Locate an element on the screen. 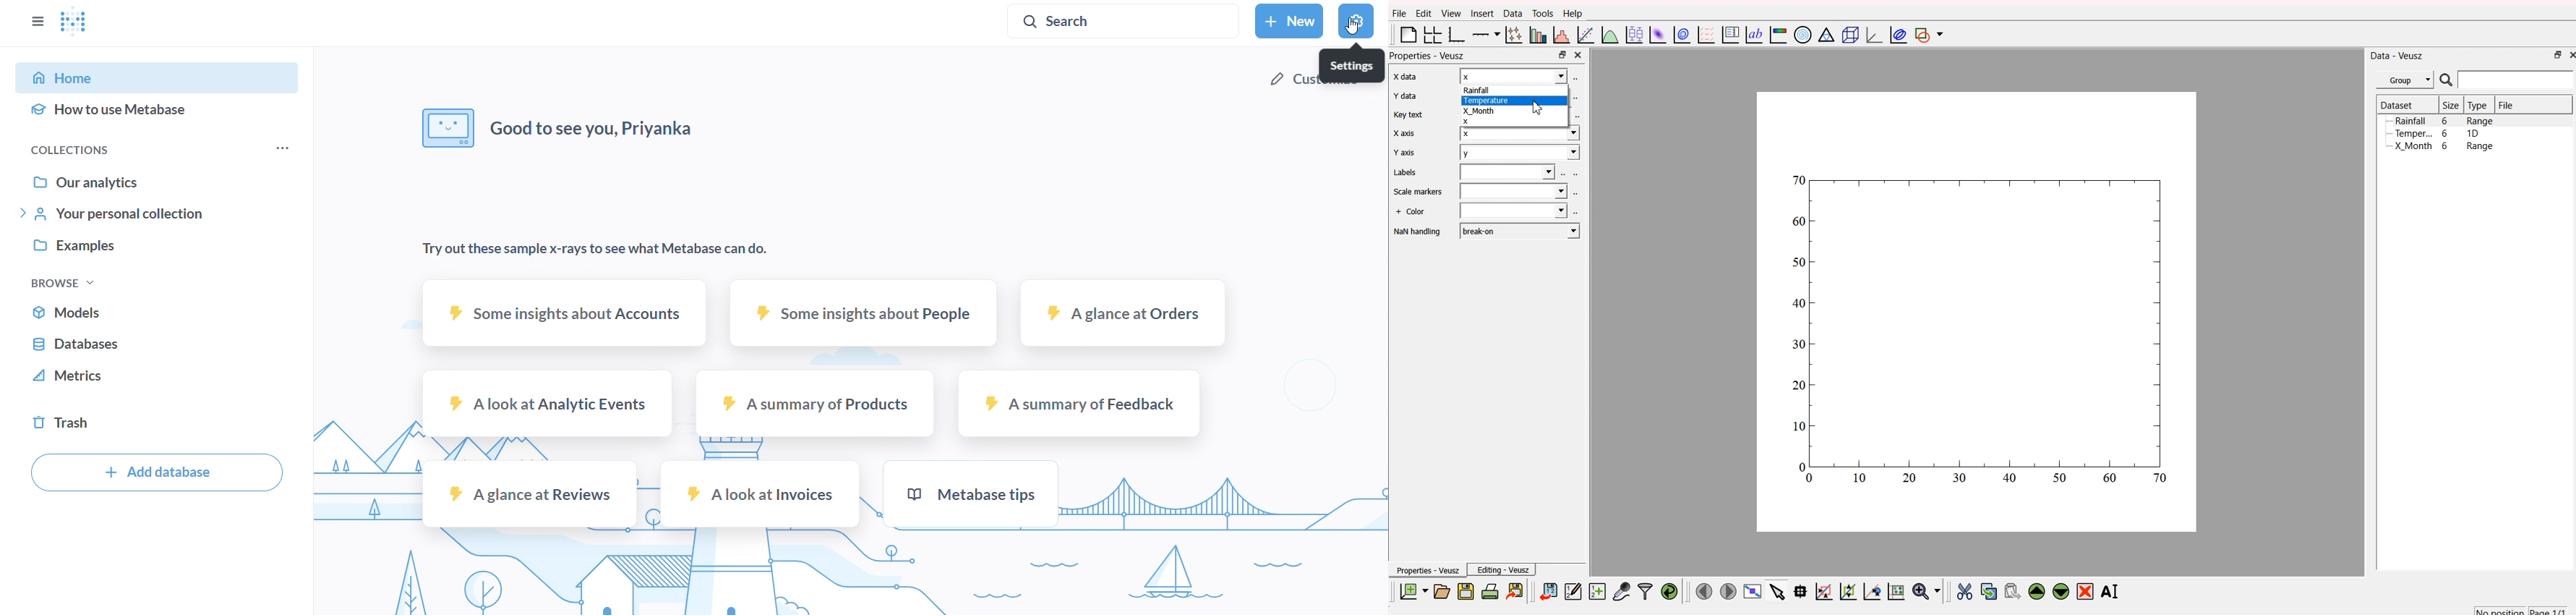   is located at coordinates (161, 215).